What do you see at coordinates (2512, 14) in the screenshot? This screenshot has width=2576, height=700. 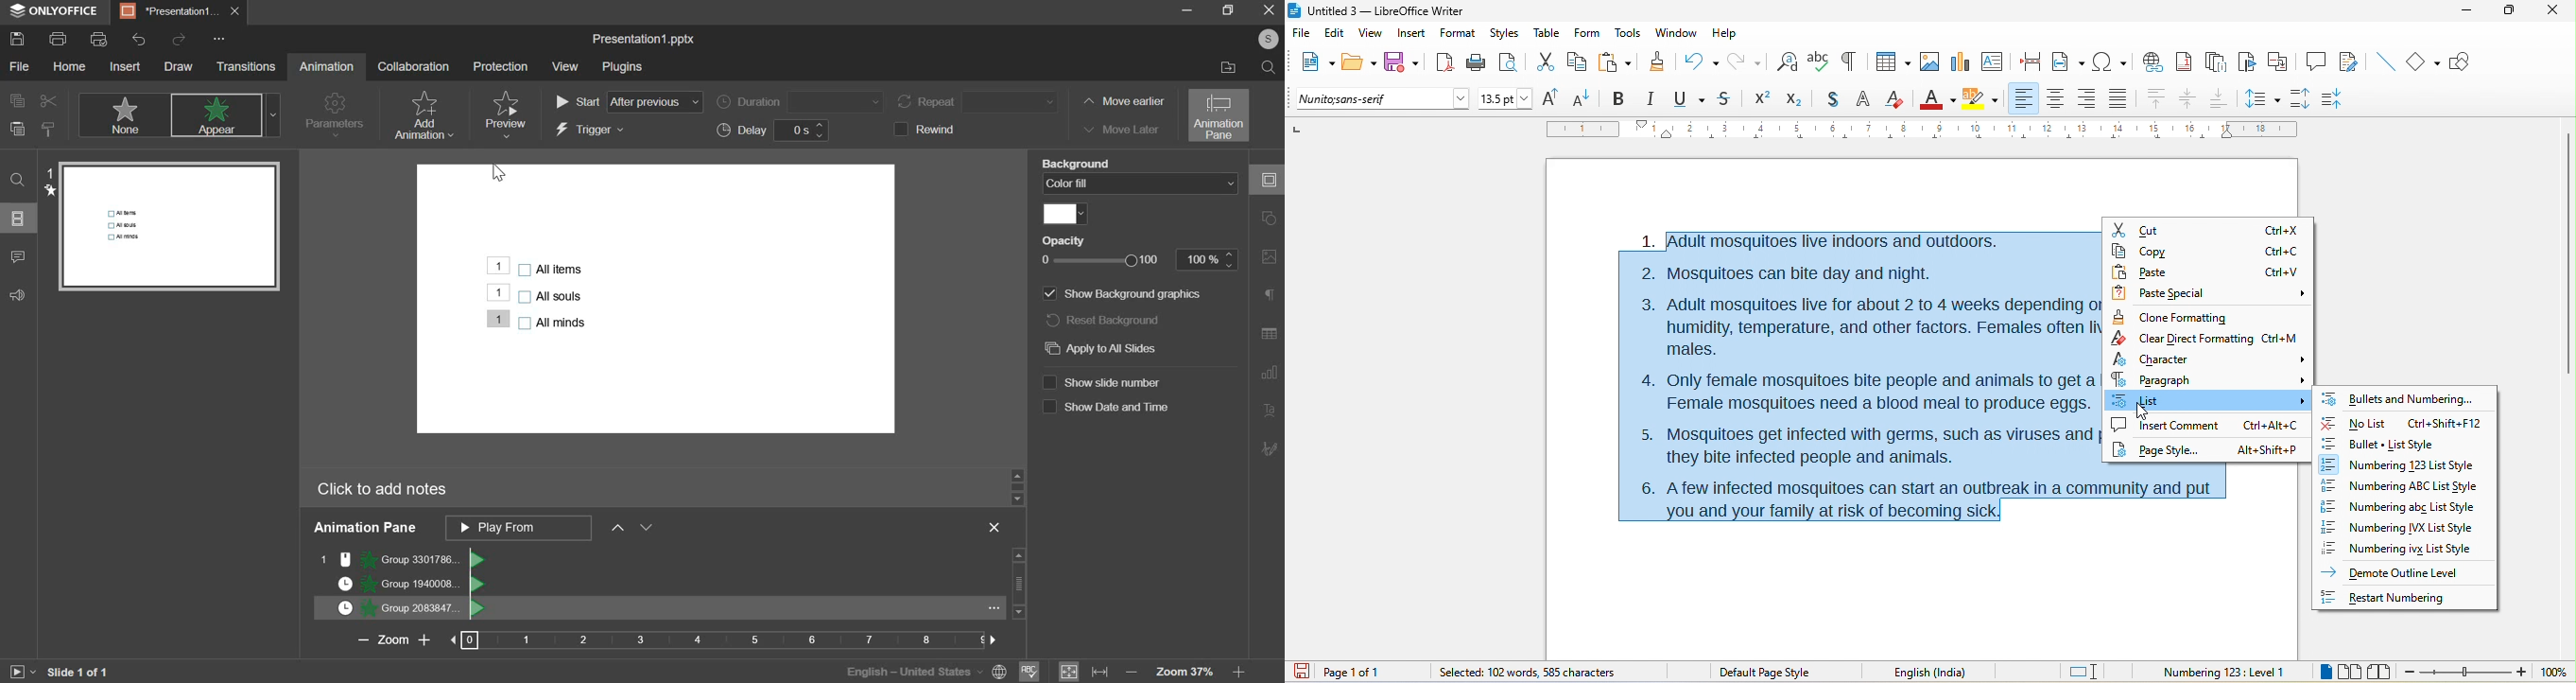 I see `maximize` at bounding box center [2512, 14].